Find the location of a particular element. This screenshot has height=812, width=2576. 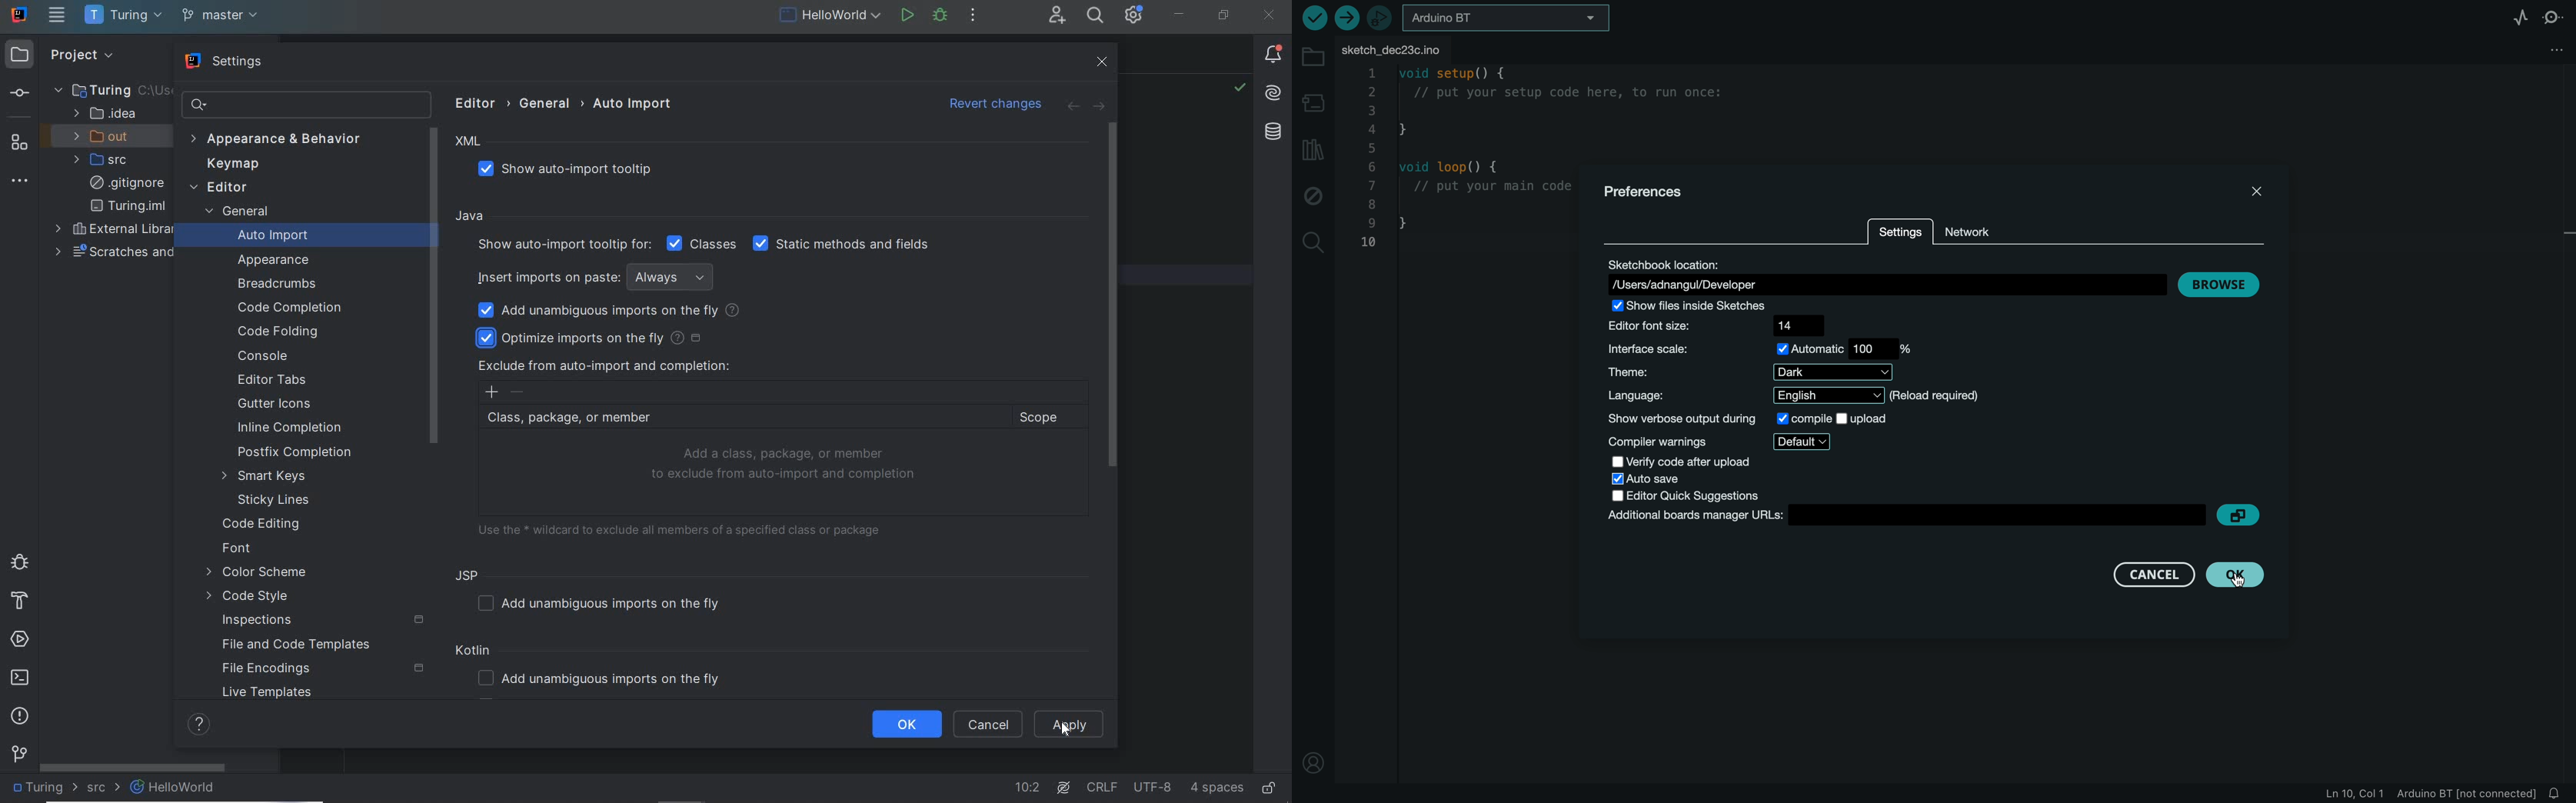

EDIT OR READ ONLY is located at coordinates (1270, 781).